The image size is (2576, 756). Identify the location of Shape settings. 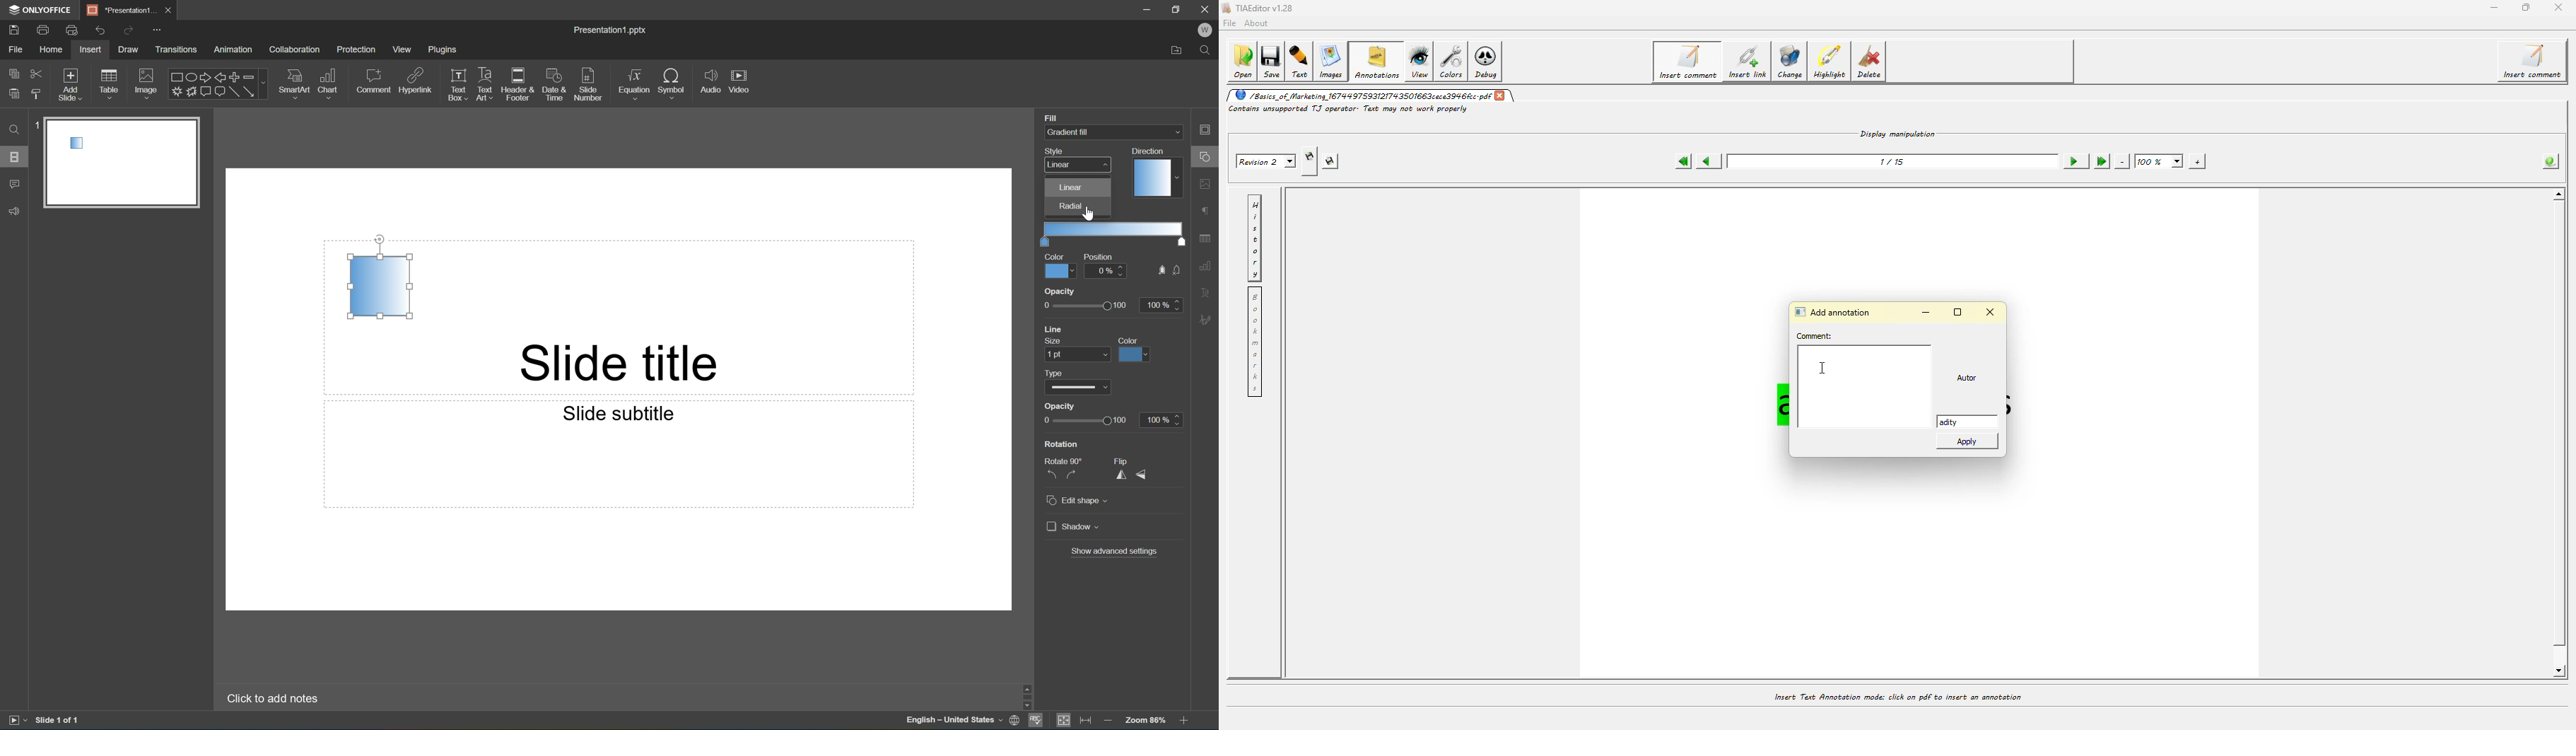
(1209, 156).